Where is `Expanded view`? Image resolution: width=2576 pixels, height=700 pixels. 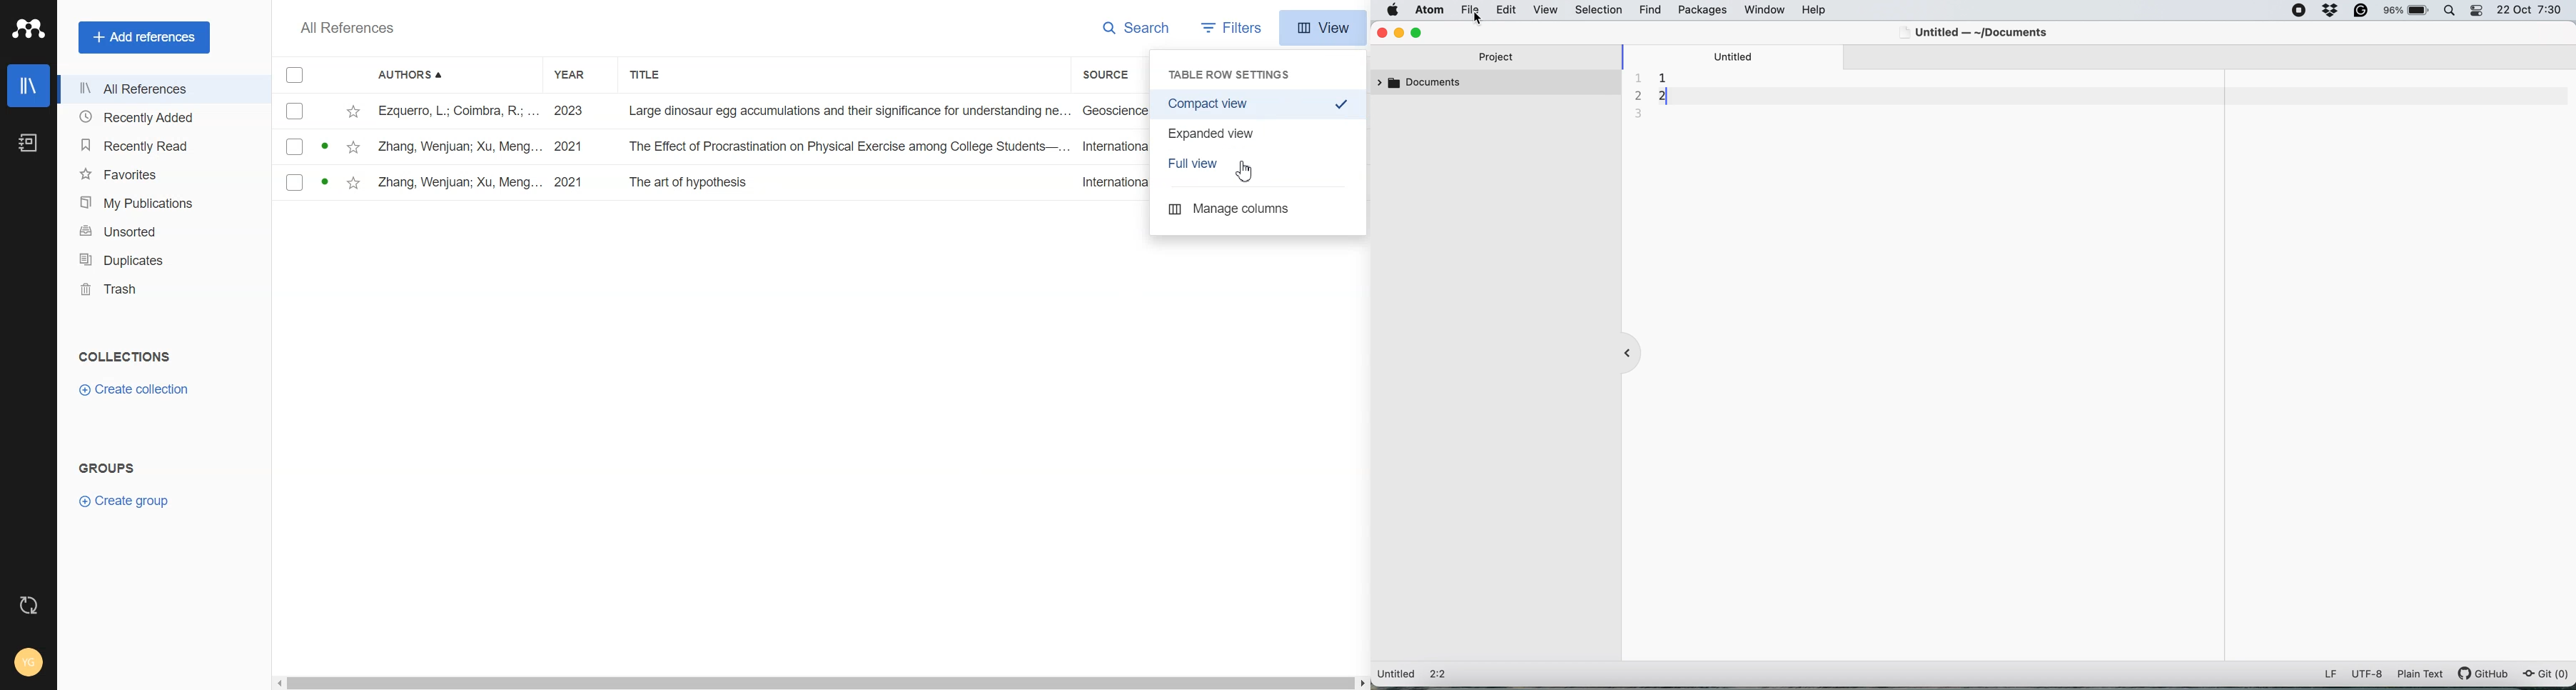
Expanded view is located at coordinates (1260, 132).